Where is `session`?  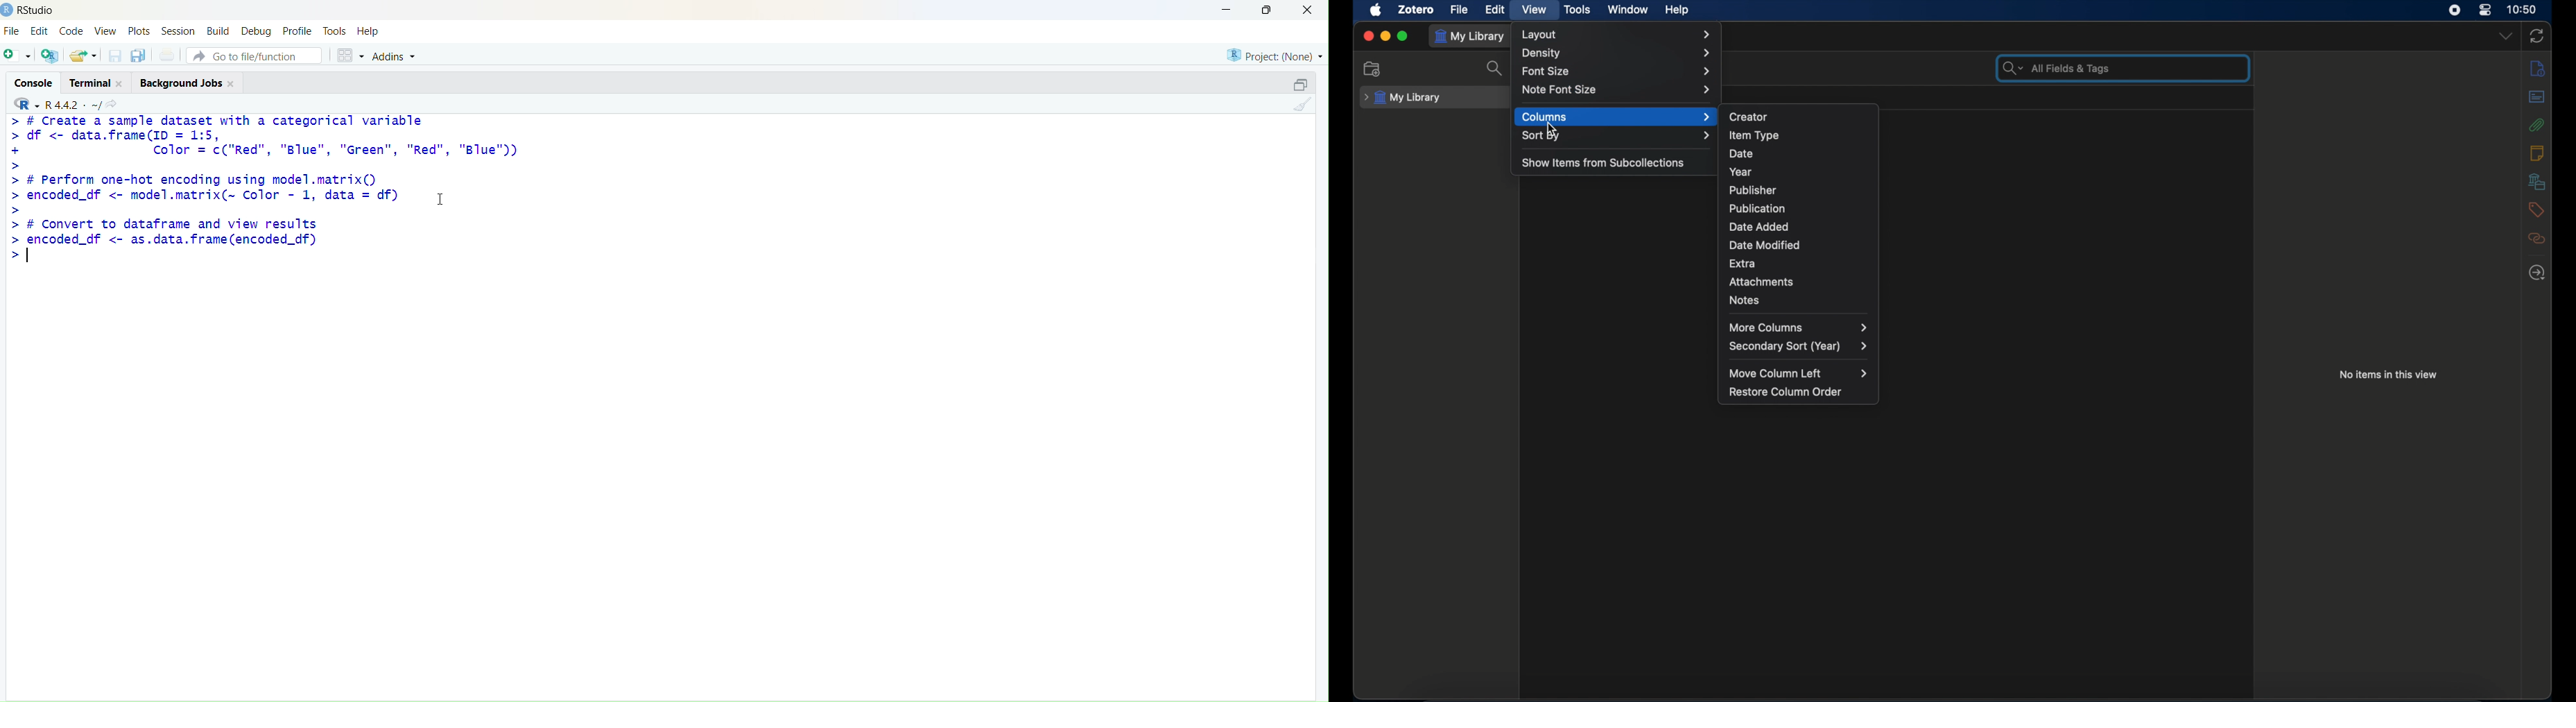 session is located at coordinates (179, 31).